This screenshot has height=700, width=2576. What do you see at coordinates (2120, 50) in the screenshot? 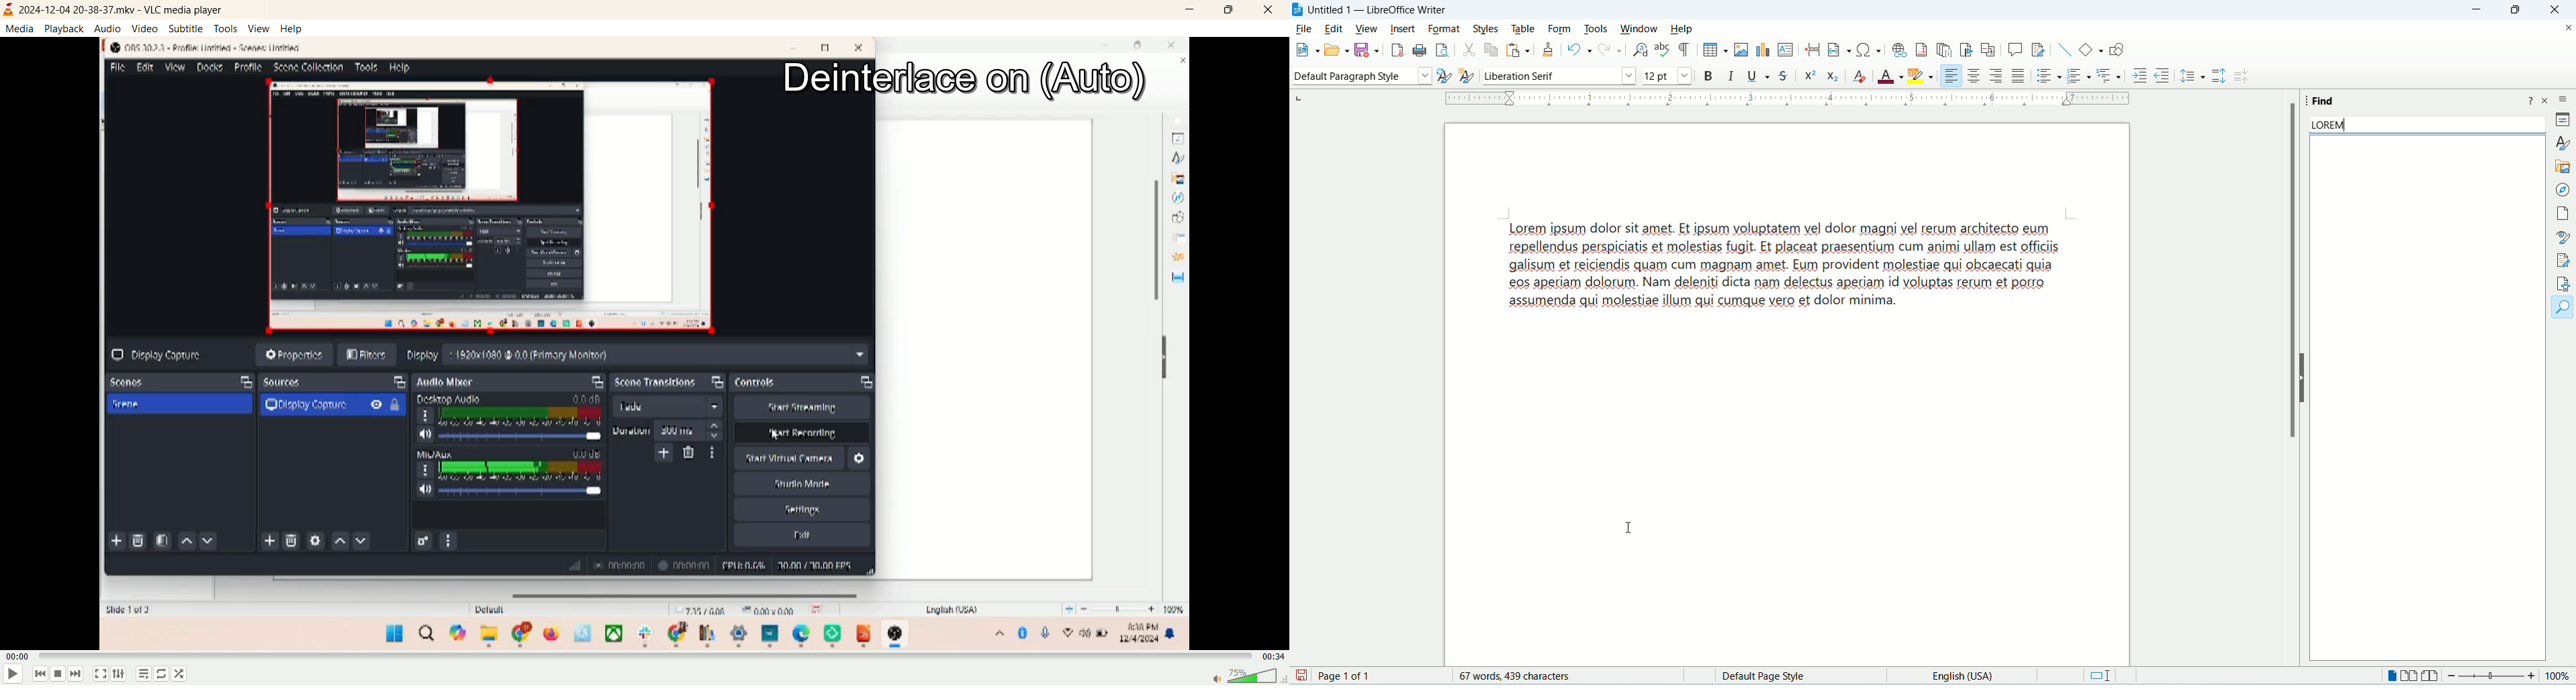
I see `draw function` at bounding box center [2120, 50].